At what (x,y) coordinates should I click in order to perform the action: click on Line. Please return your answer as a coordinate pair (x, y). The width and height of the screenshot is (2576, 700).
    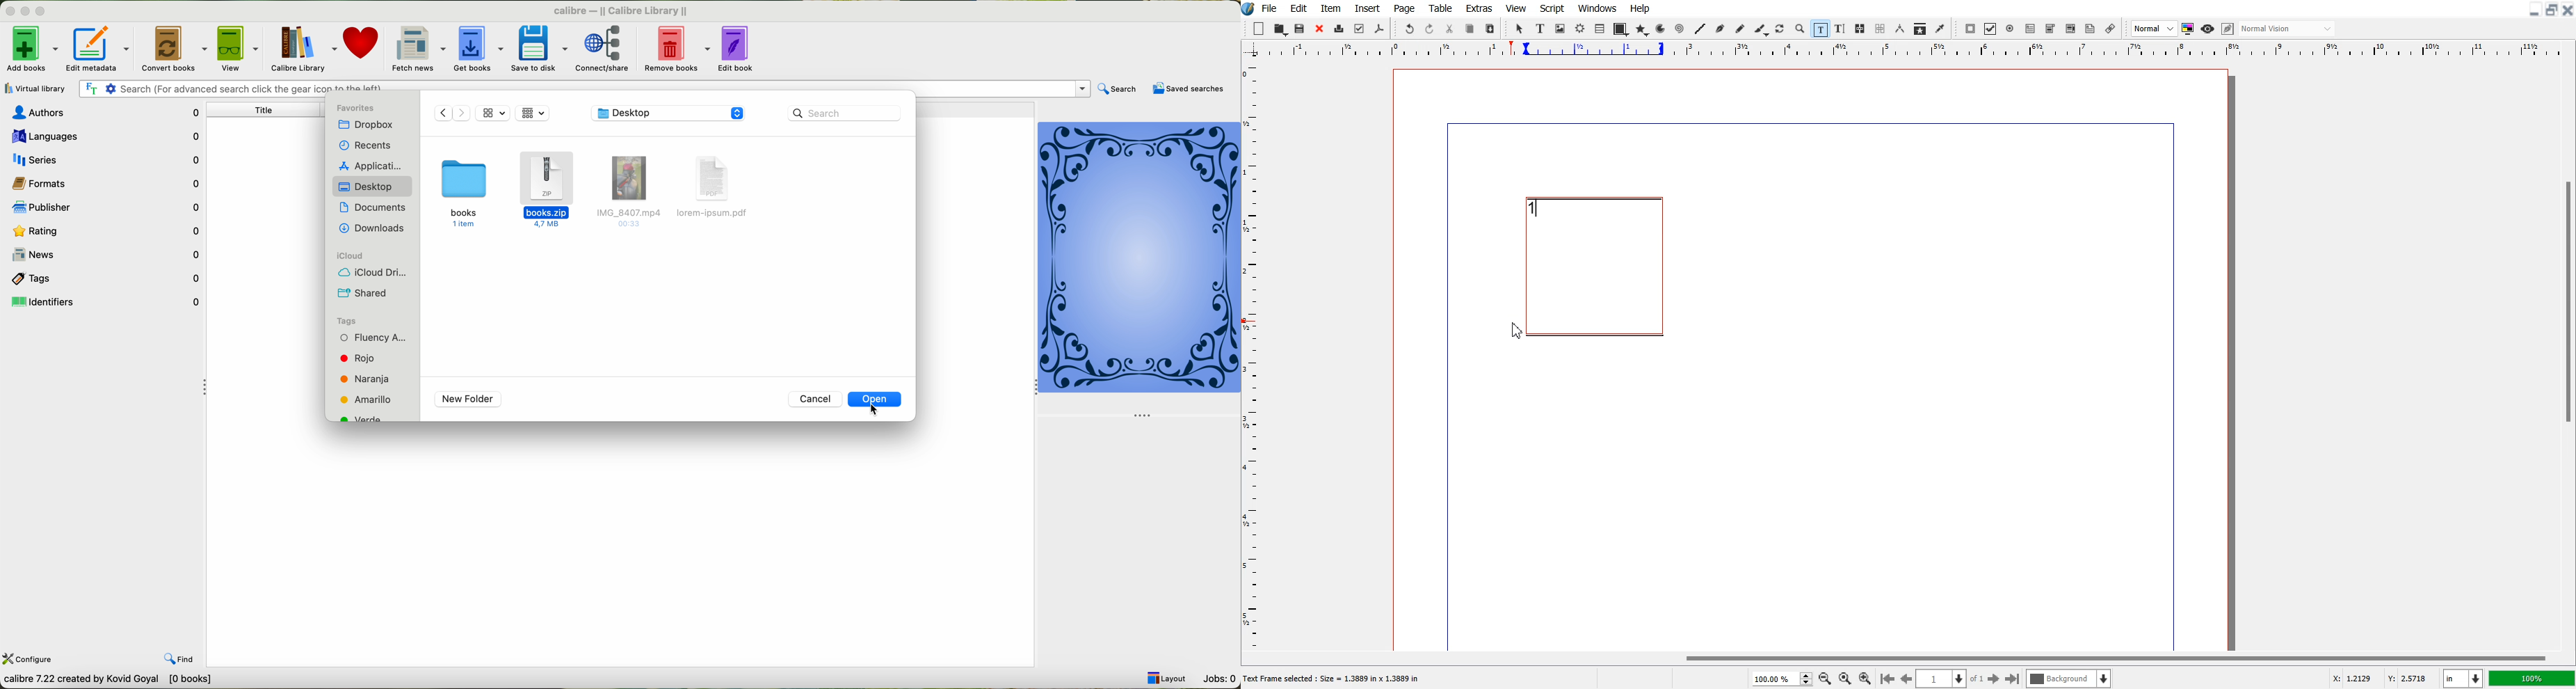
    Looking at the image, I should click on (1700, 29).